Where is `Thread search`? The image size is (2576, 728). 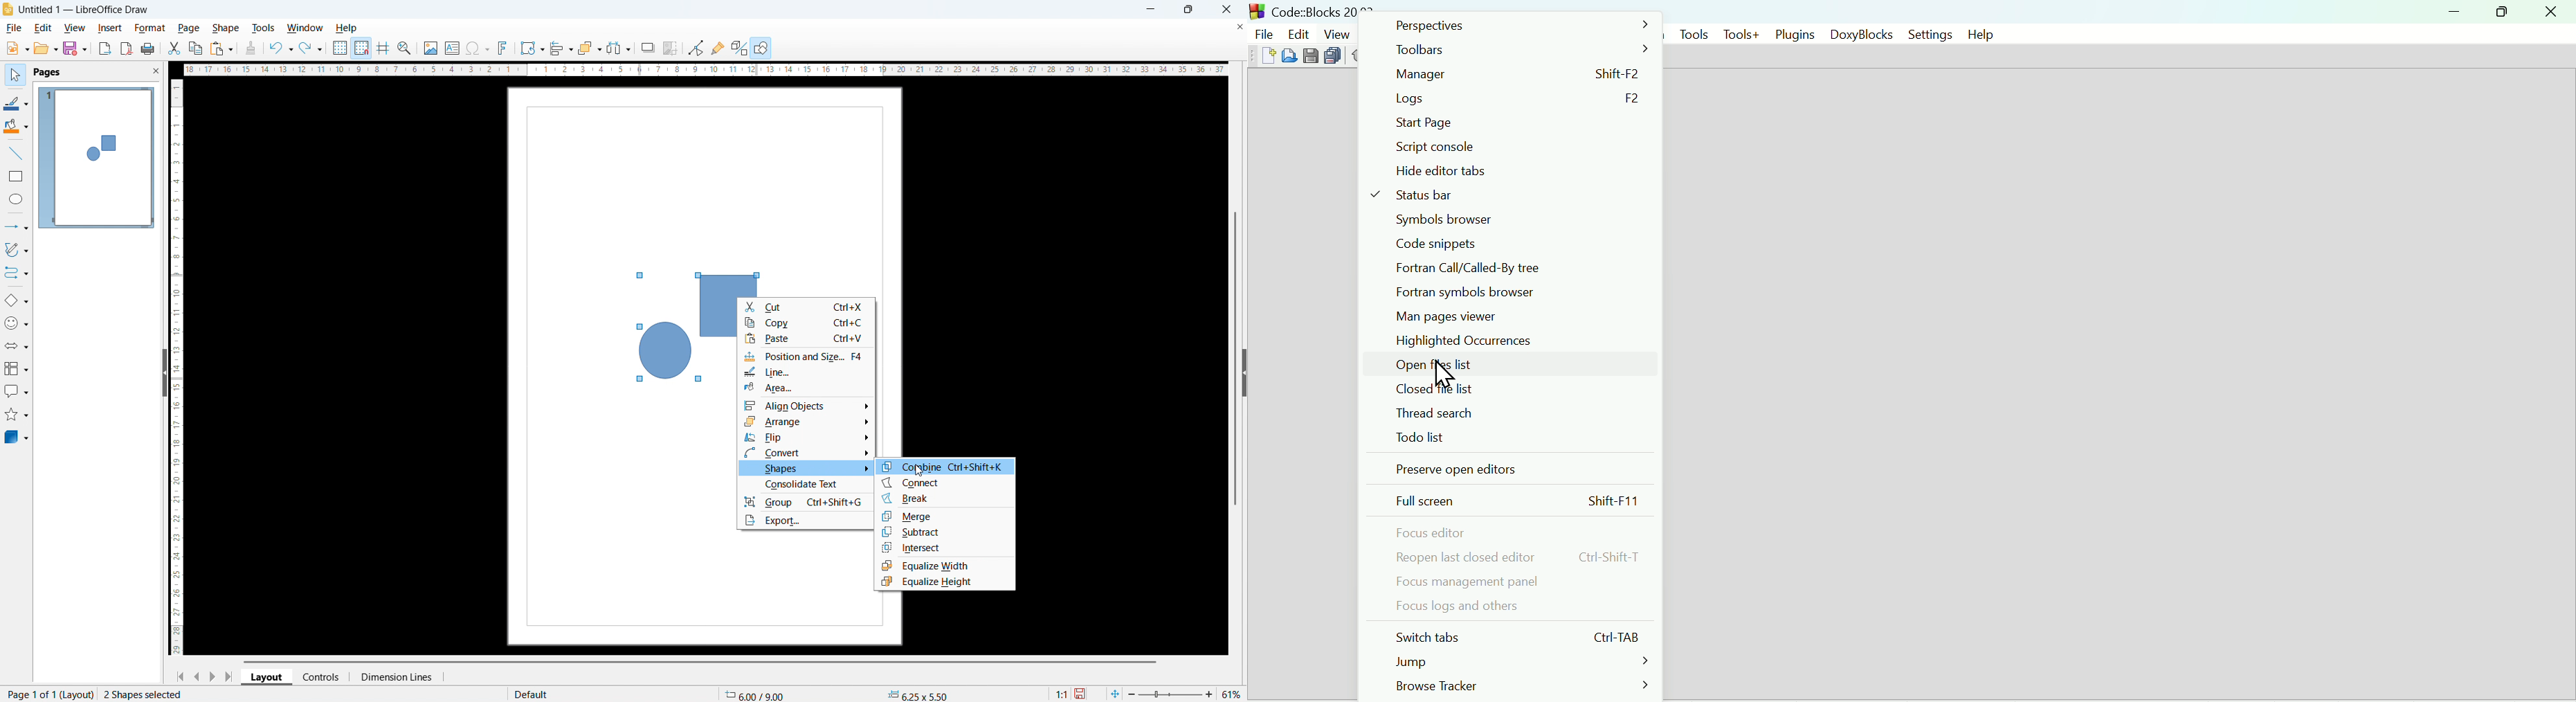
Thread search is located at coordinates (1514, 412).